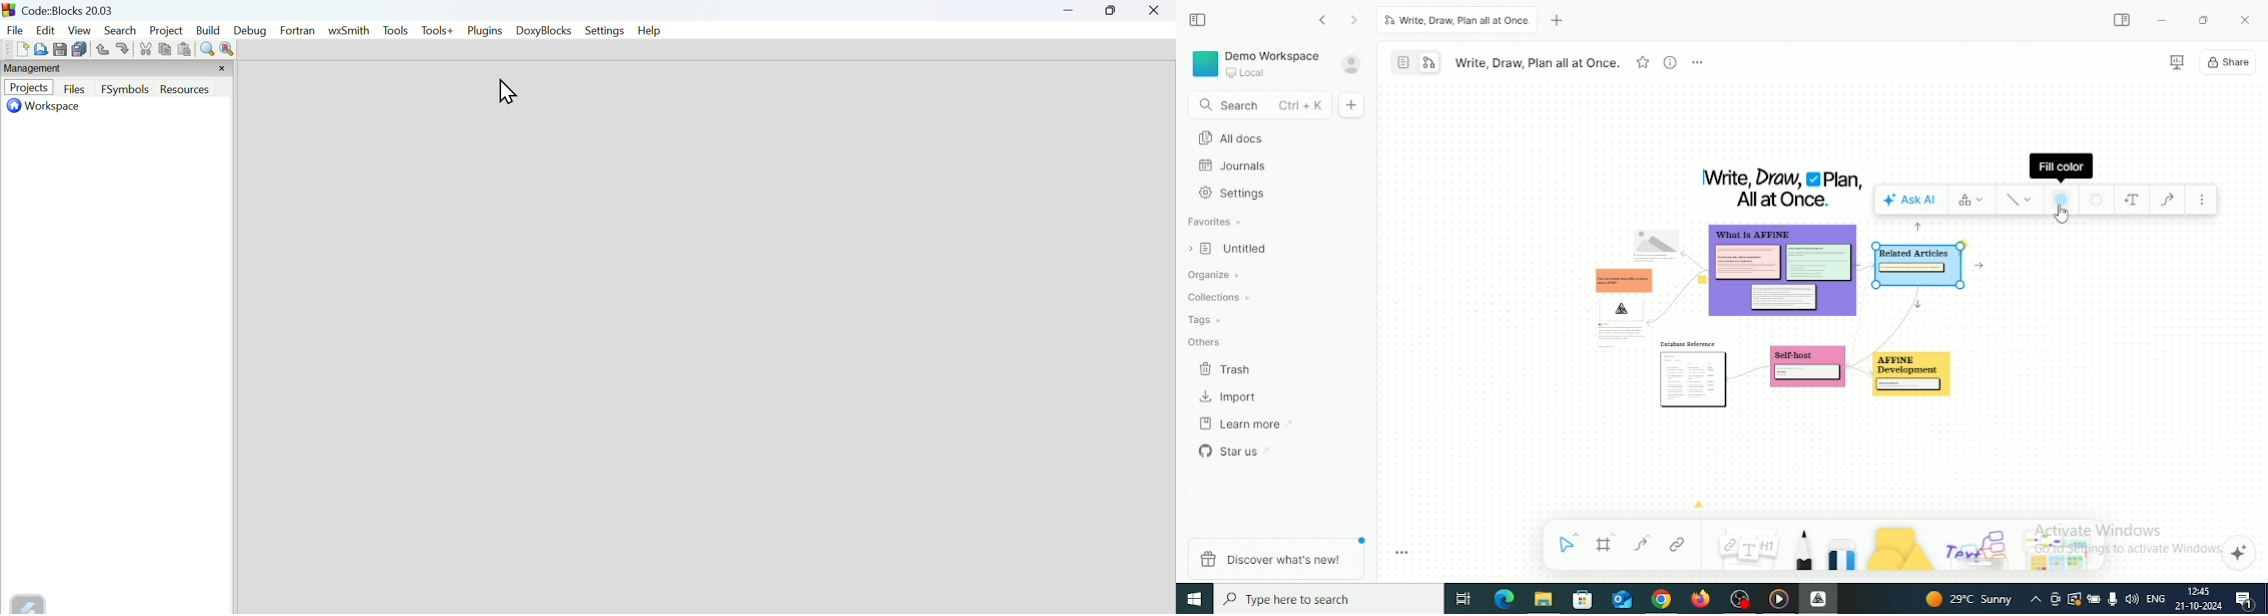  Describe the element at coordinates (184, 89) in the screenshot. I see `Resources` at that location.